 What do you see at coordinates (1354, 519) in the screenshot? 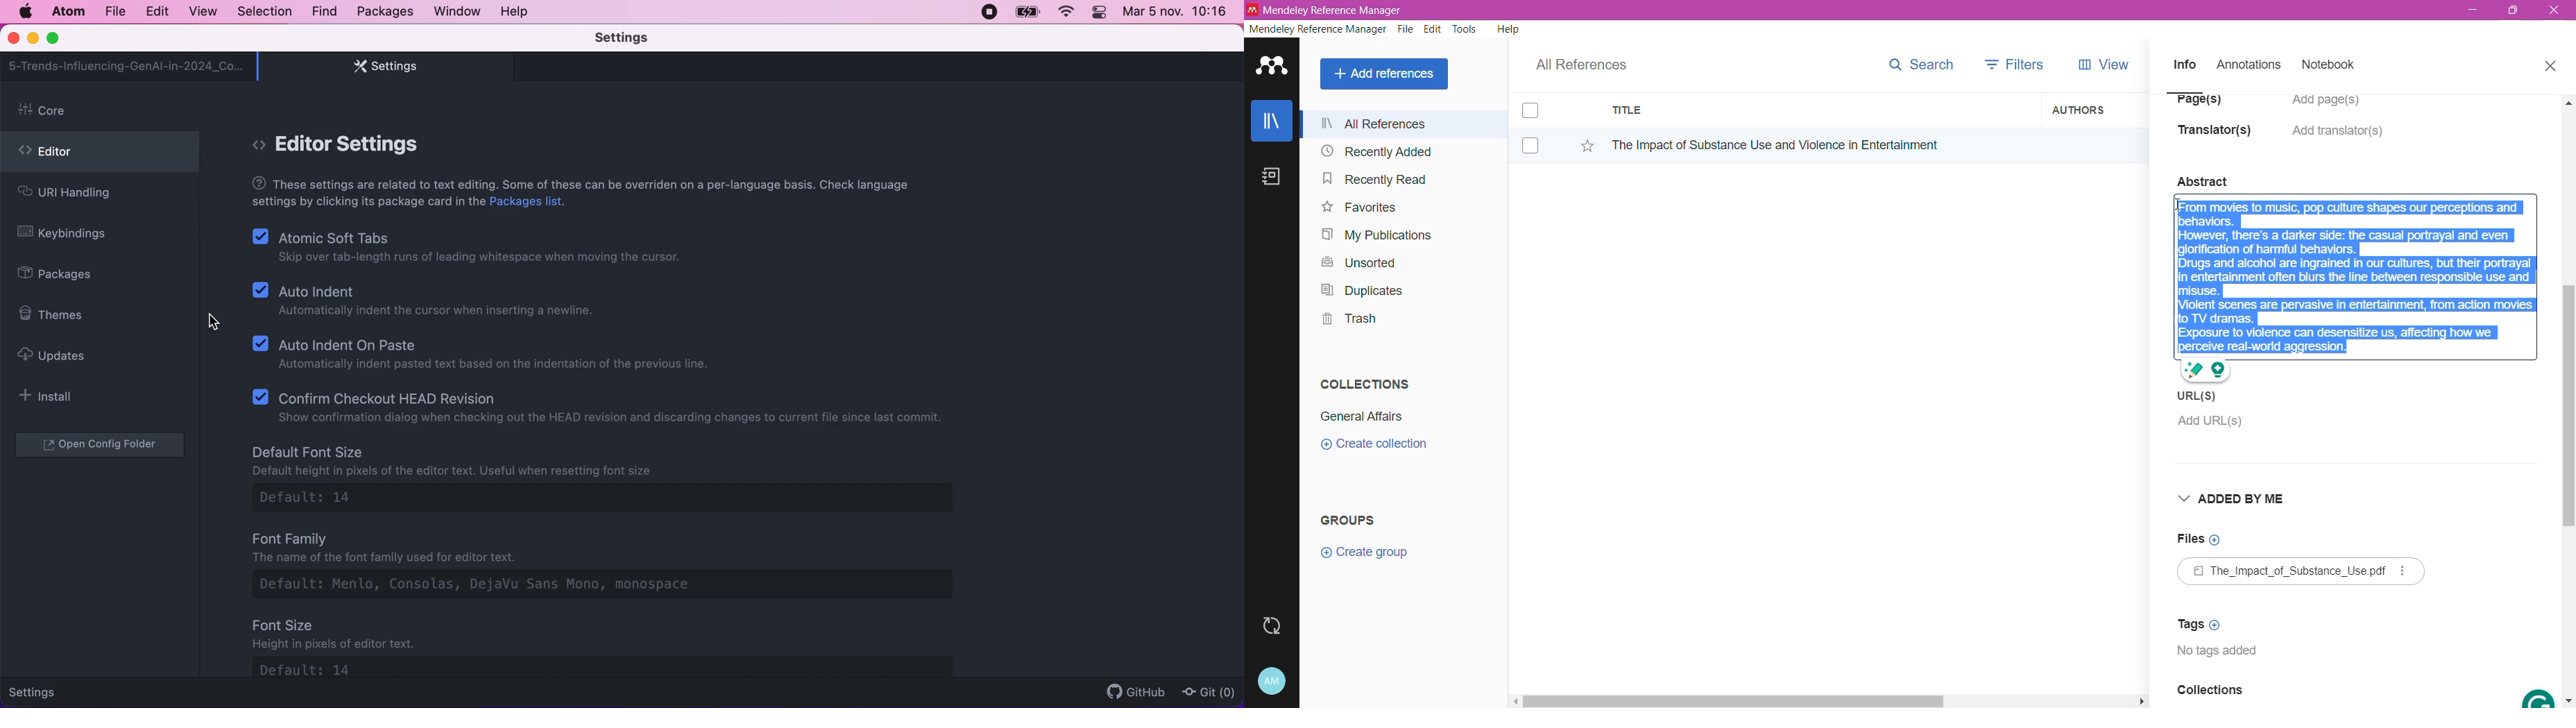
I see `Groups` at bounding box center [1354, 519].